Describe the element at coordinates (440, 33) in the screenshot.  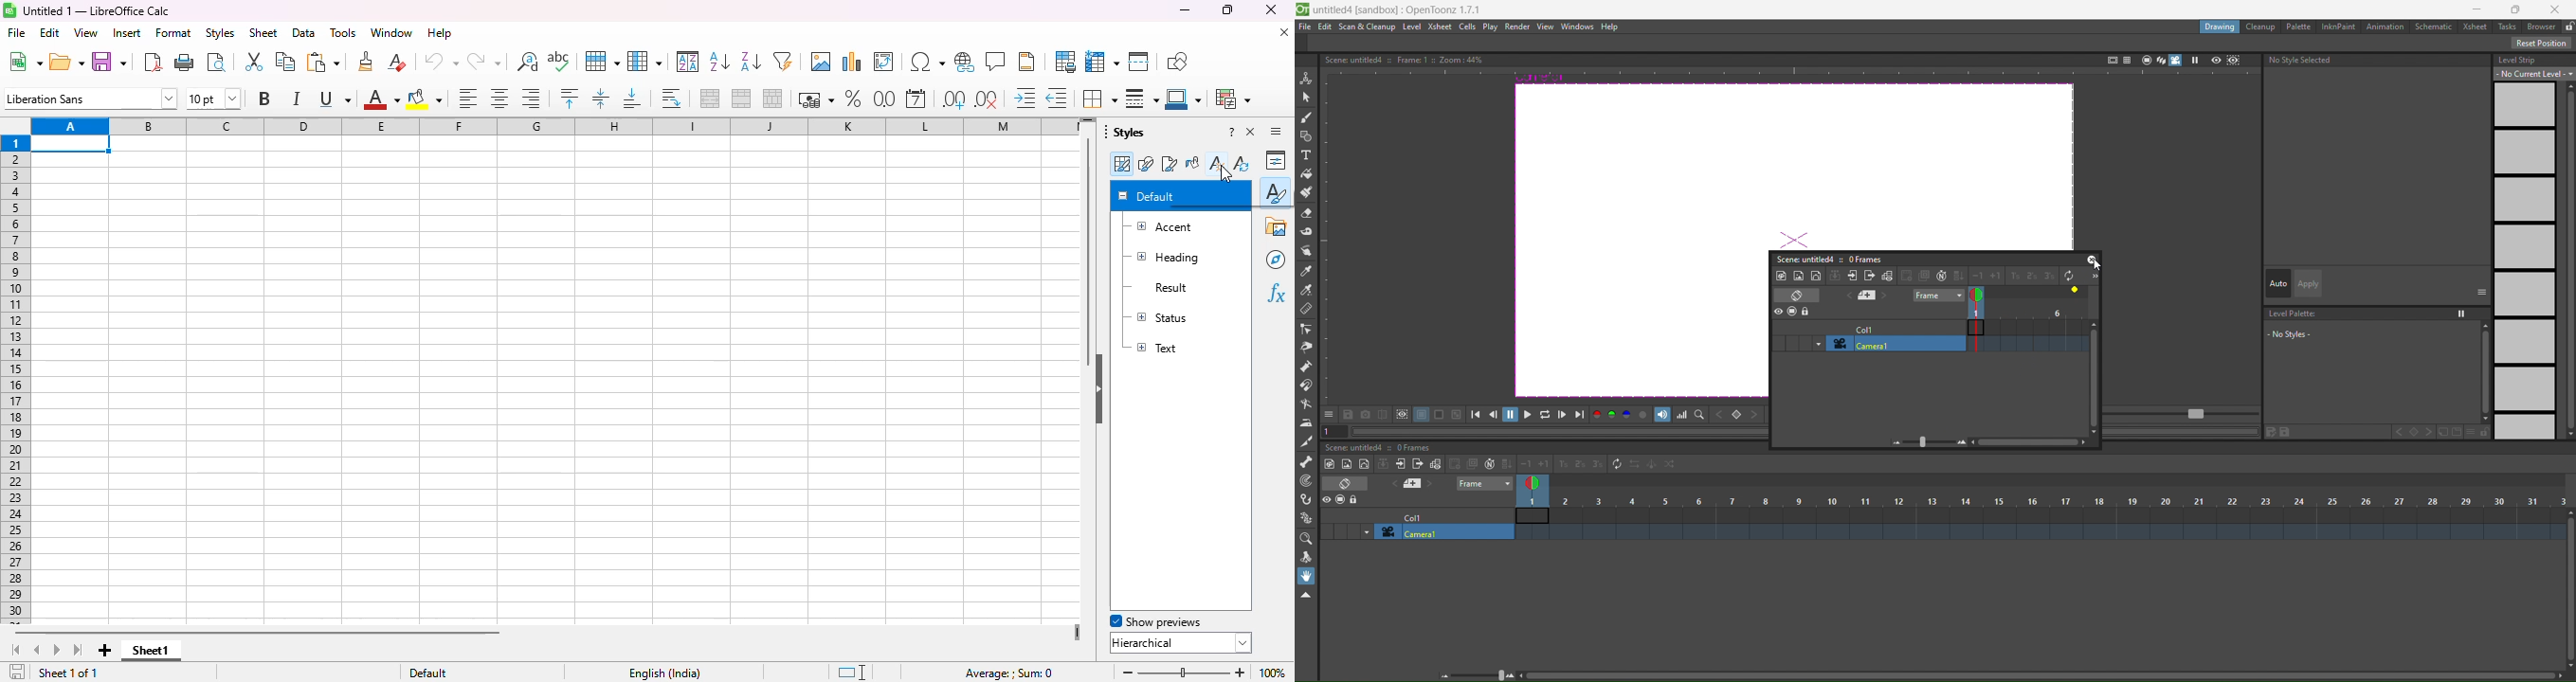
I see `help` at that location.